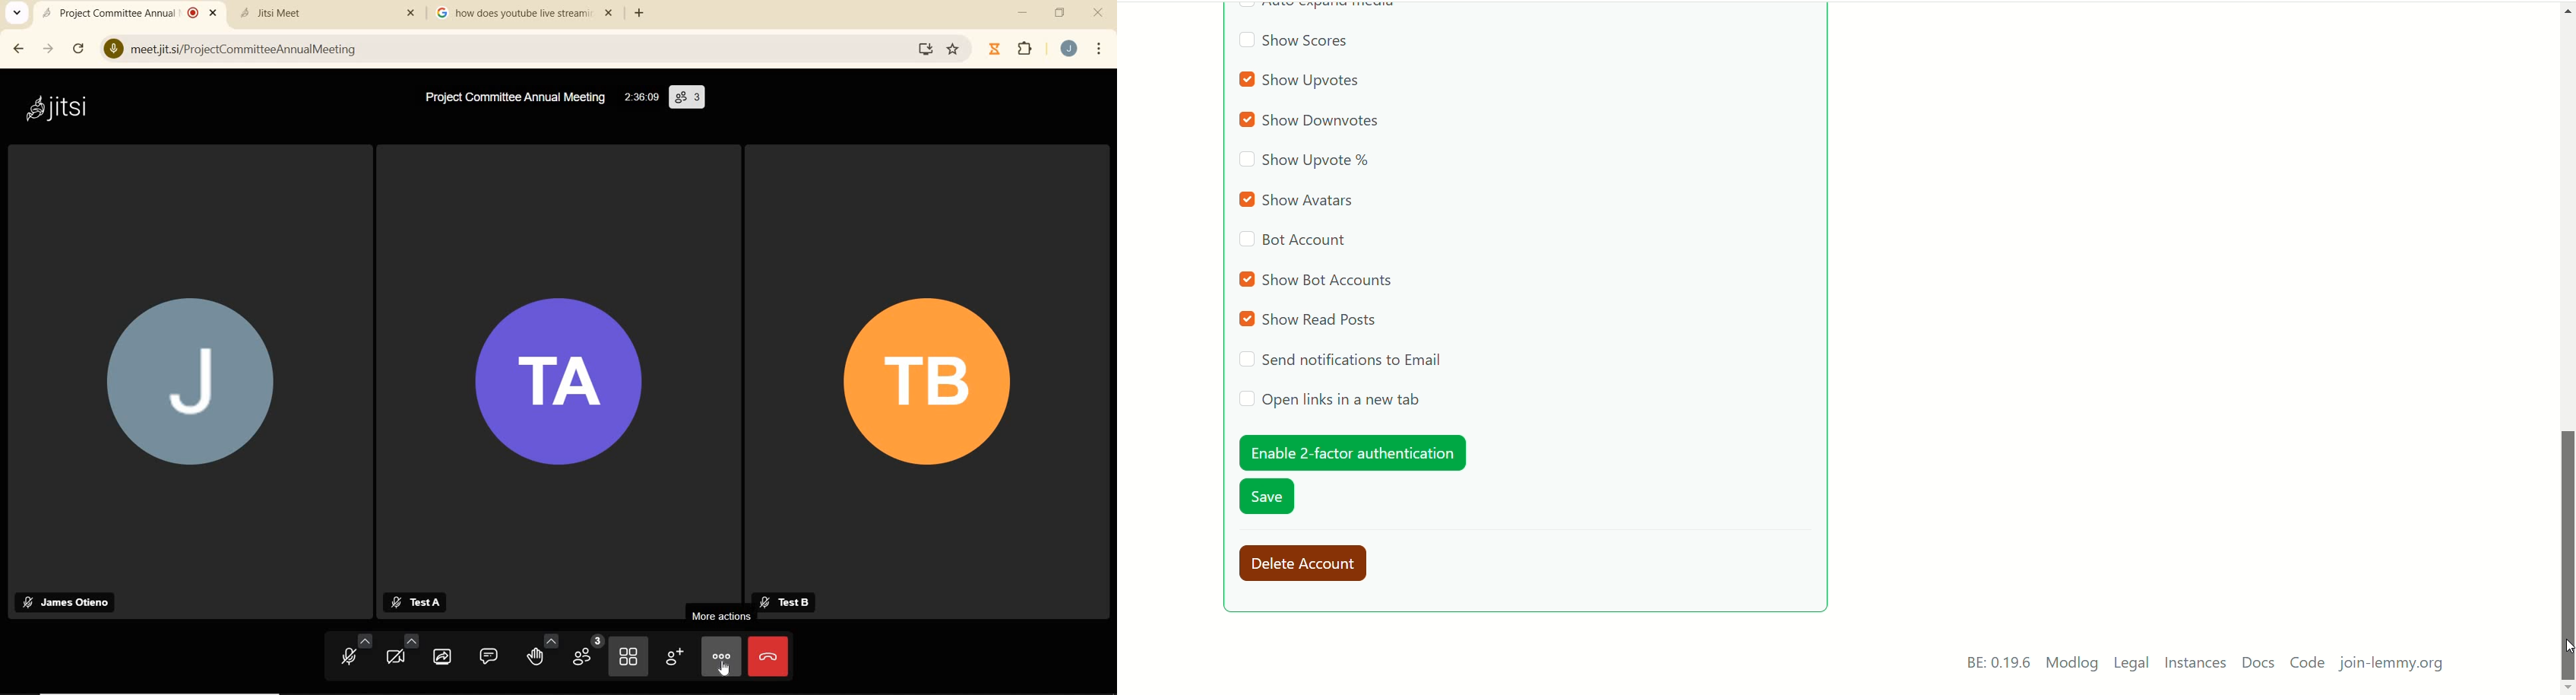  What do you see at coordinates (508, 51) in the screenshot?
I see `meetjitsi/ProjectCommitteeAnnualMeeting` at bounding box center [508, 51].